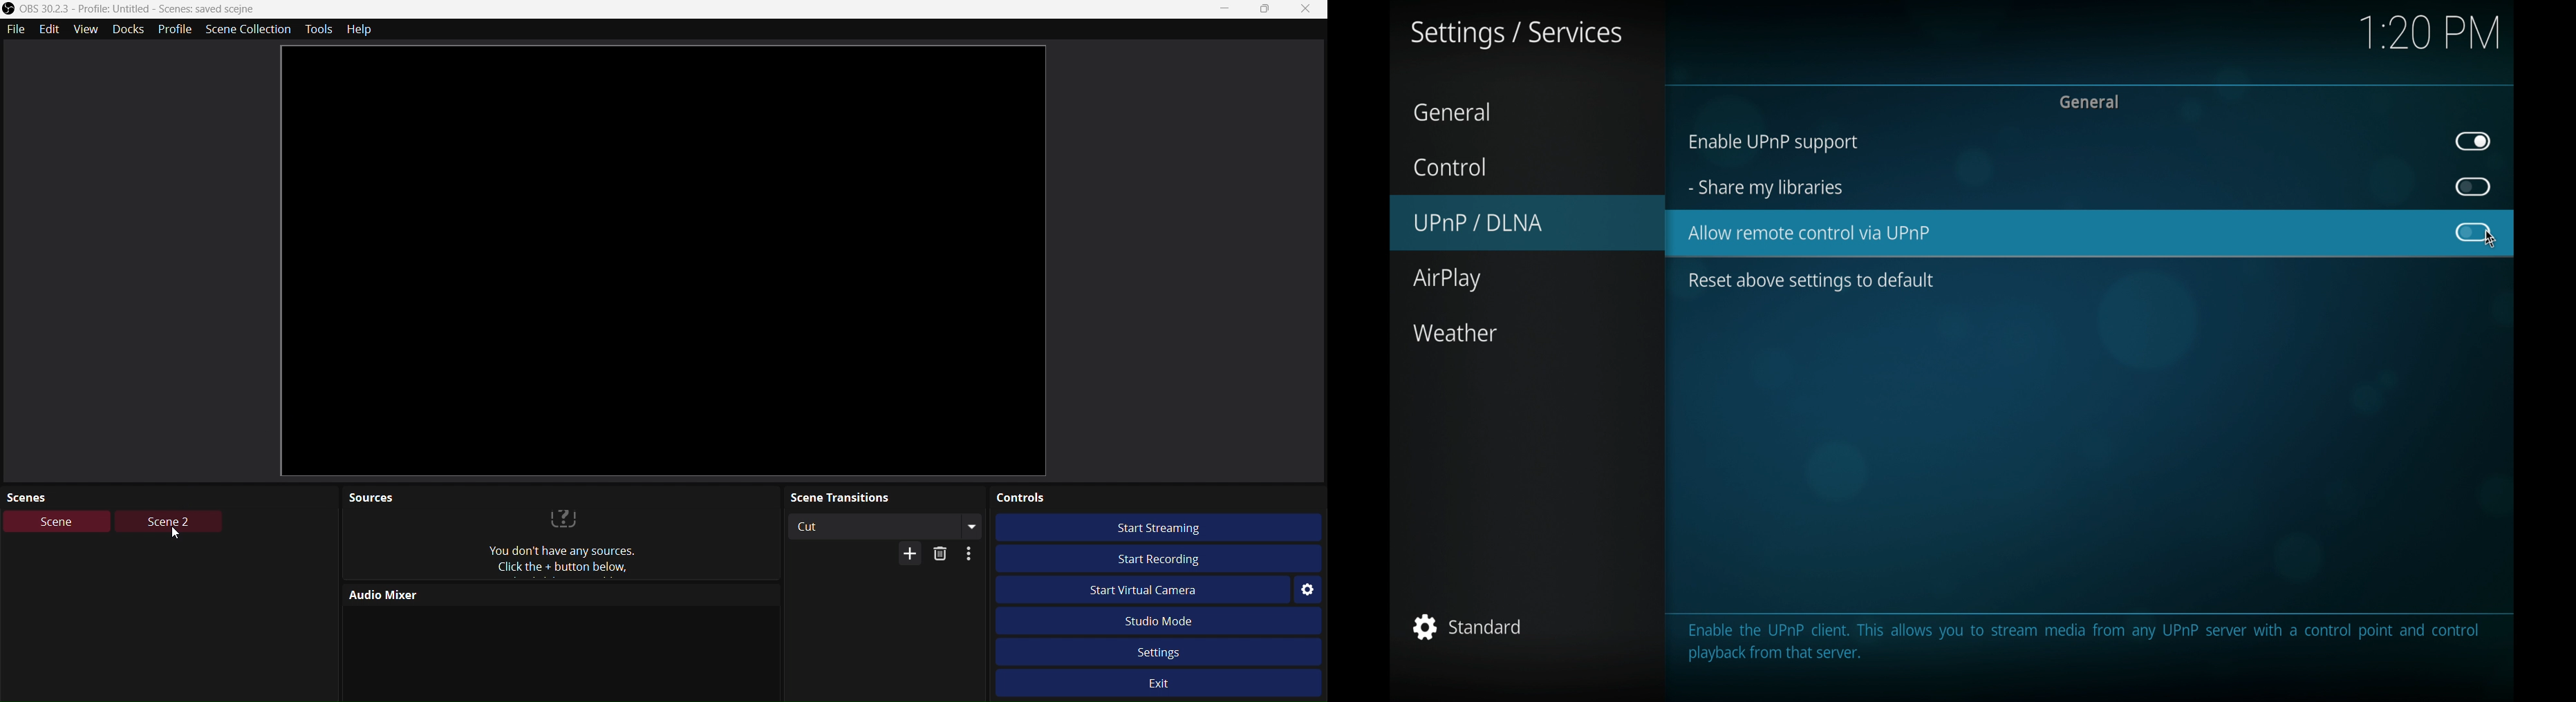  I want to click on UPnP/DLNA, so click(1527, 221).